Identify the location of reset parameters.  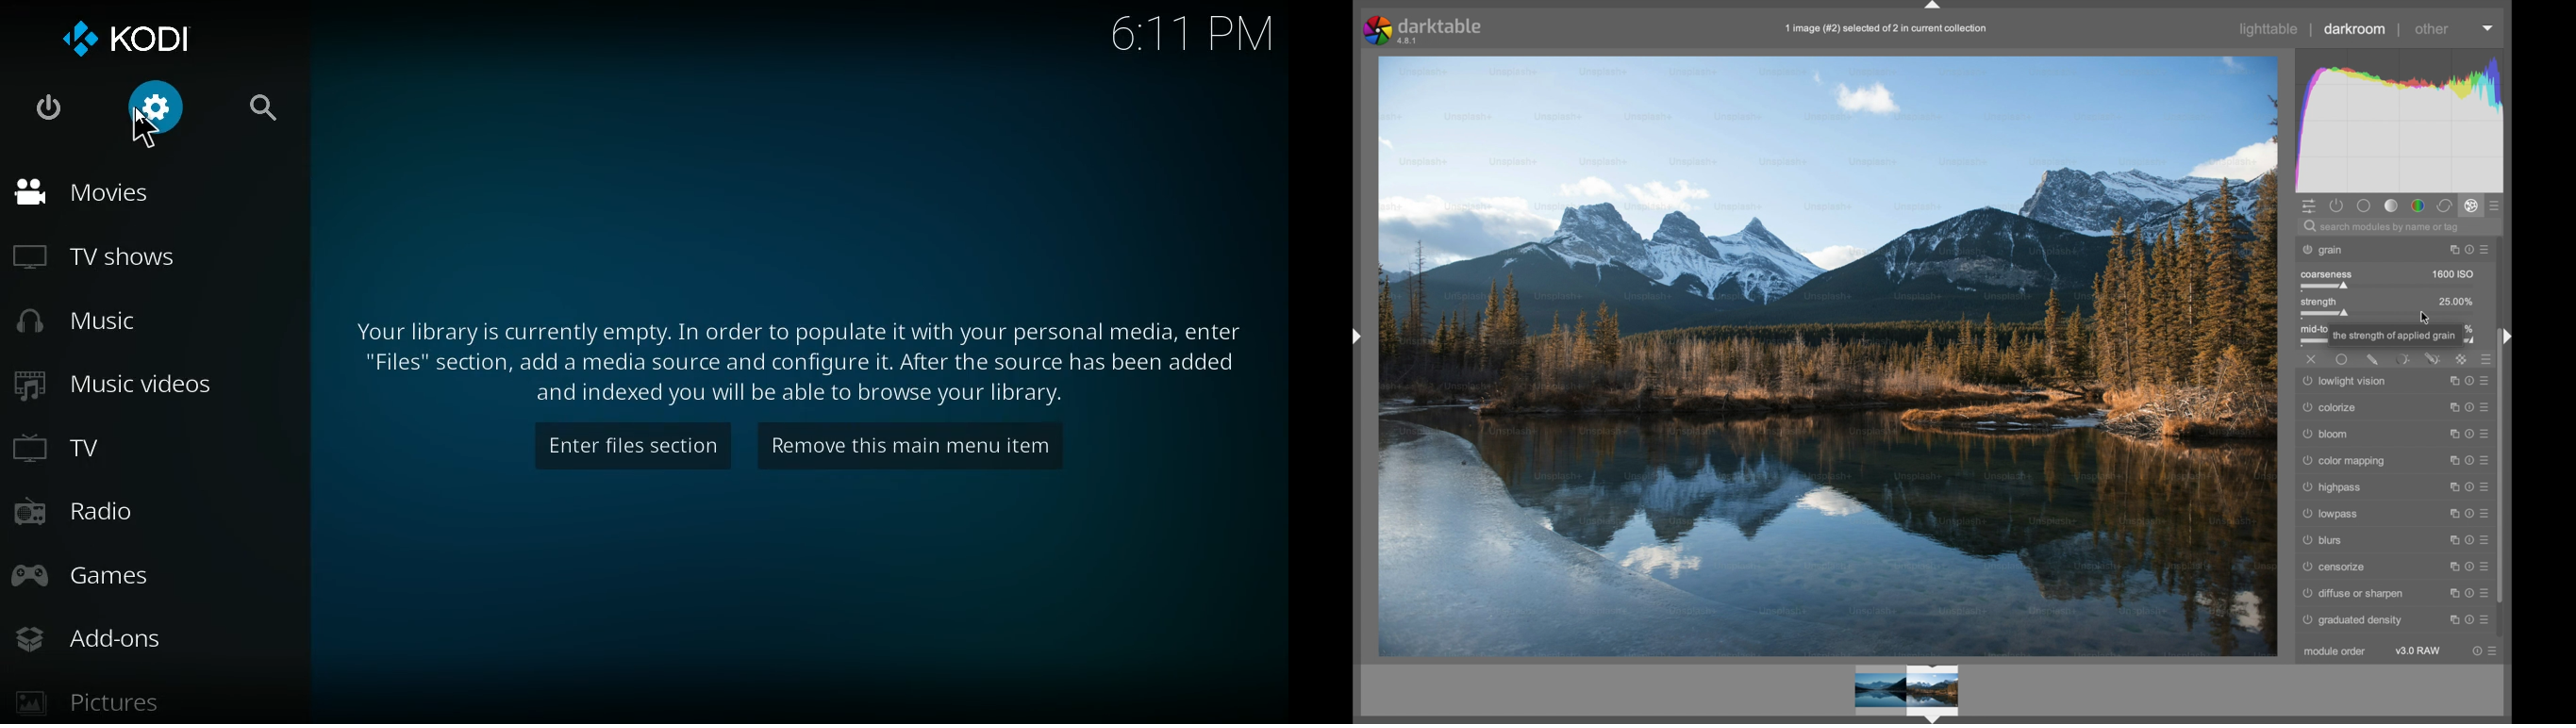
(2470, 381).